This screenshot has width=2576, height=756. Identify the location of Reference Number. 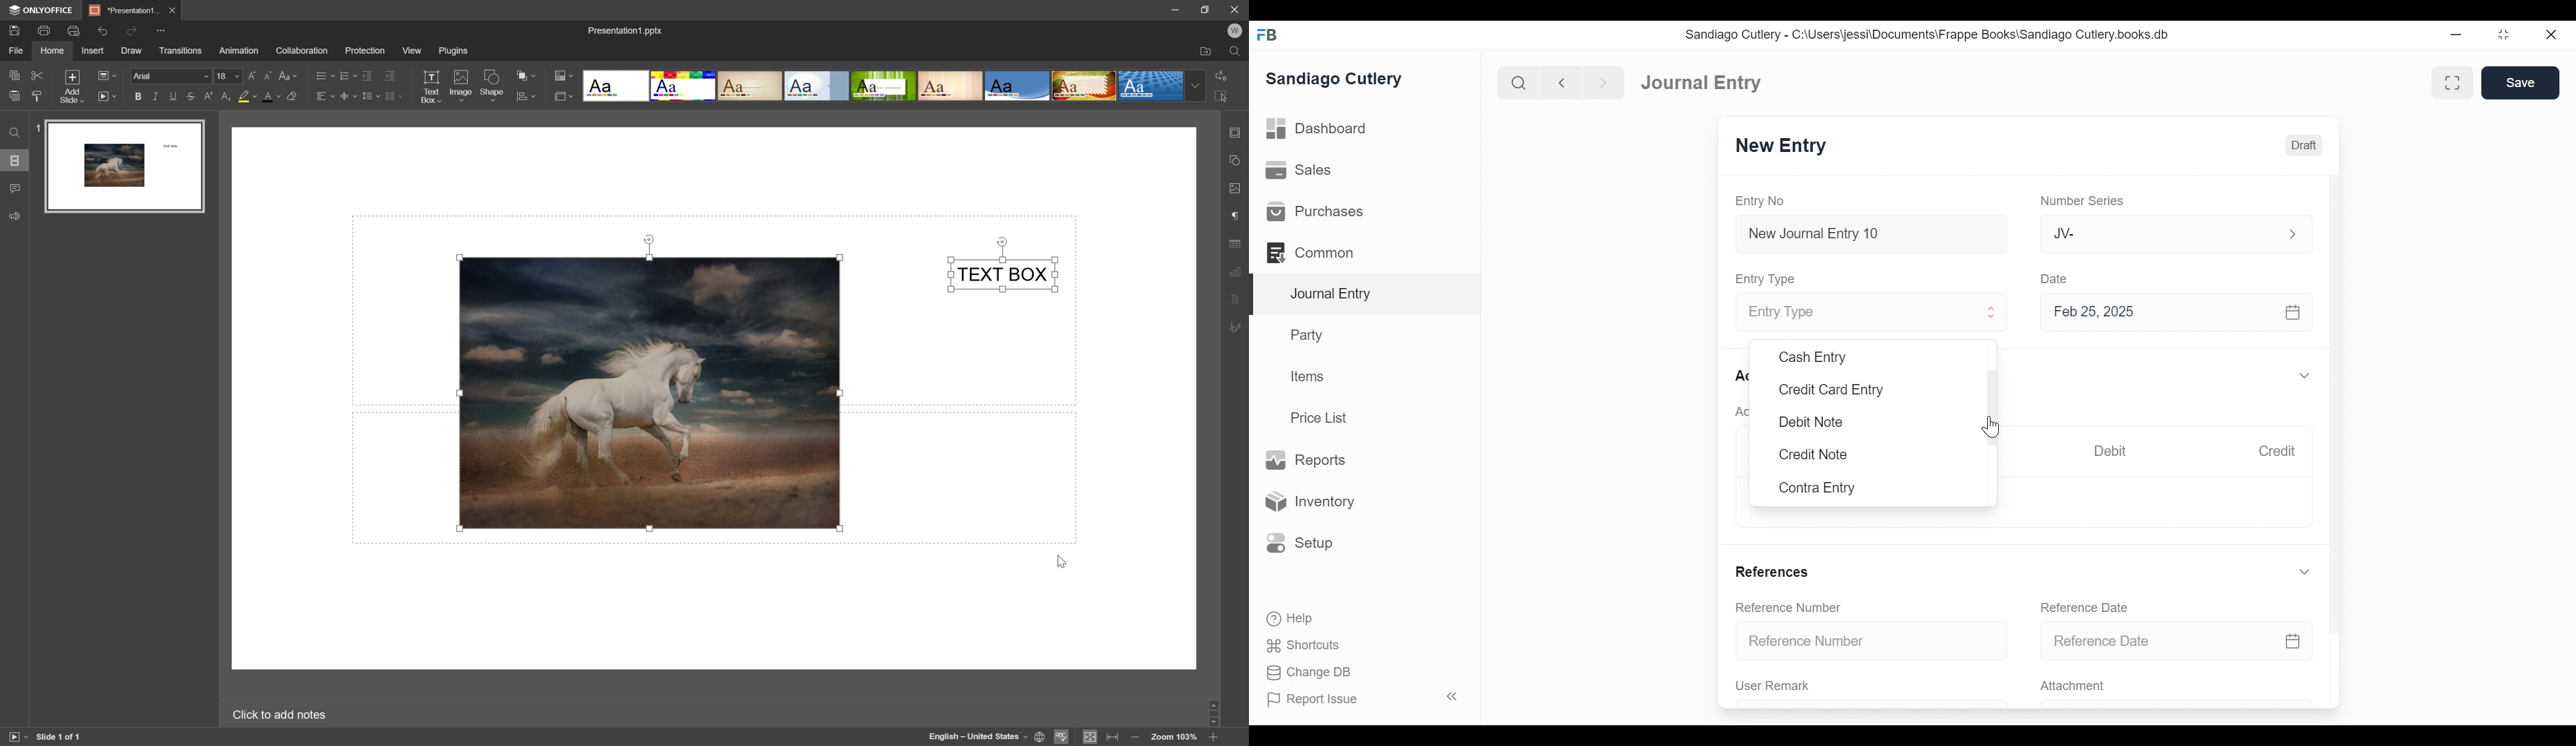
(1874, 642).